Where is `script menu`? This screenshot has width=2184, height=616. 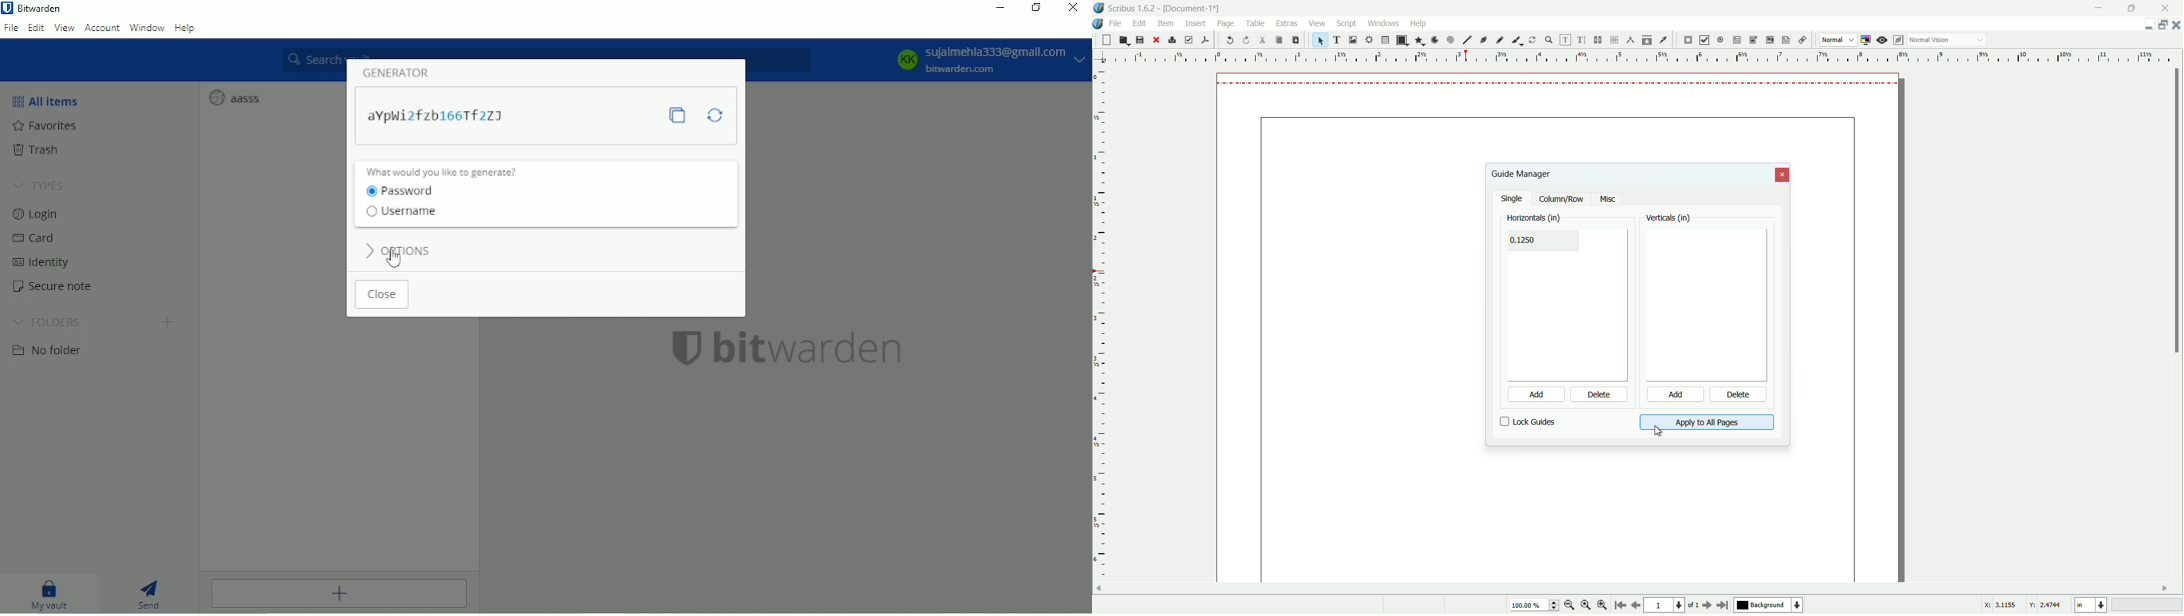 script menu is located at coordinates (1348, 23).